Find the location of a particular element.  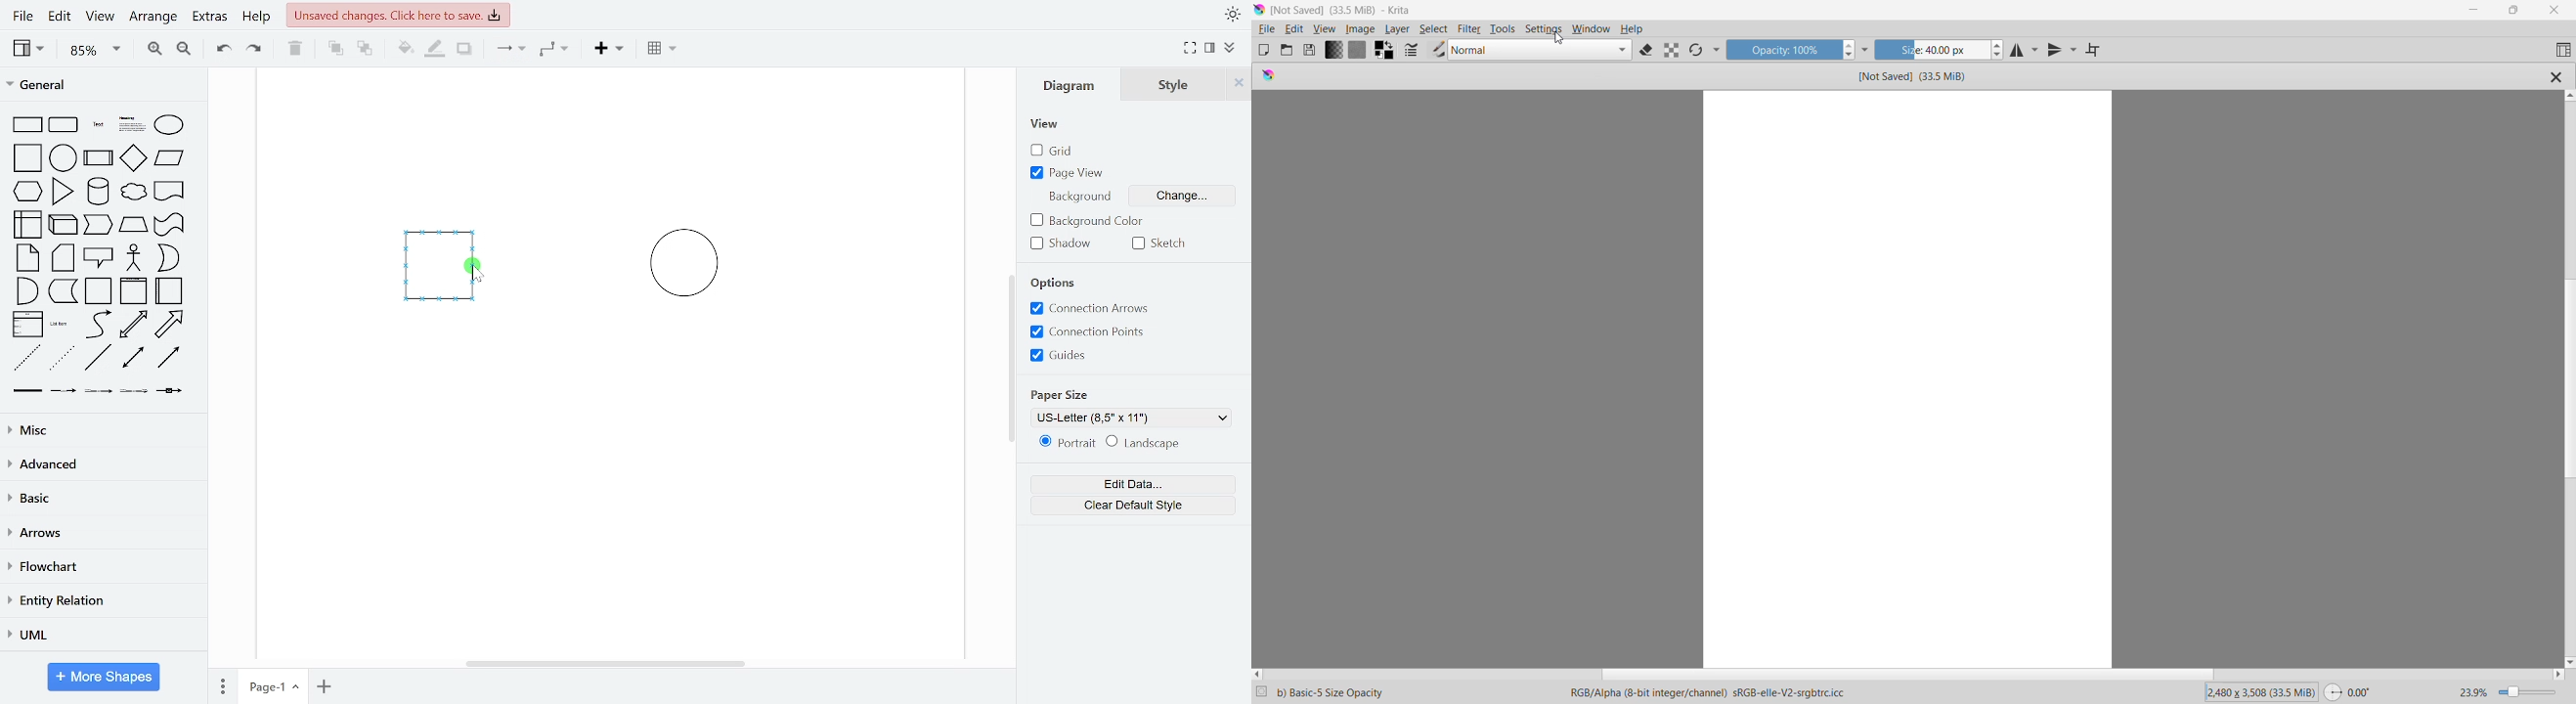

arrow is located at coordinates (169, 325).